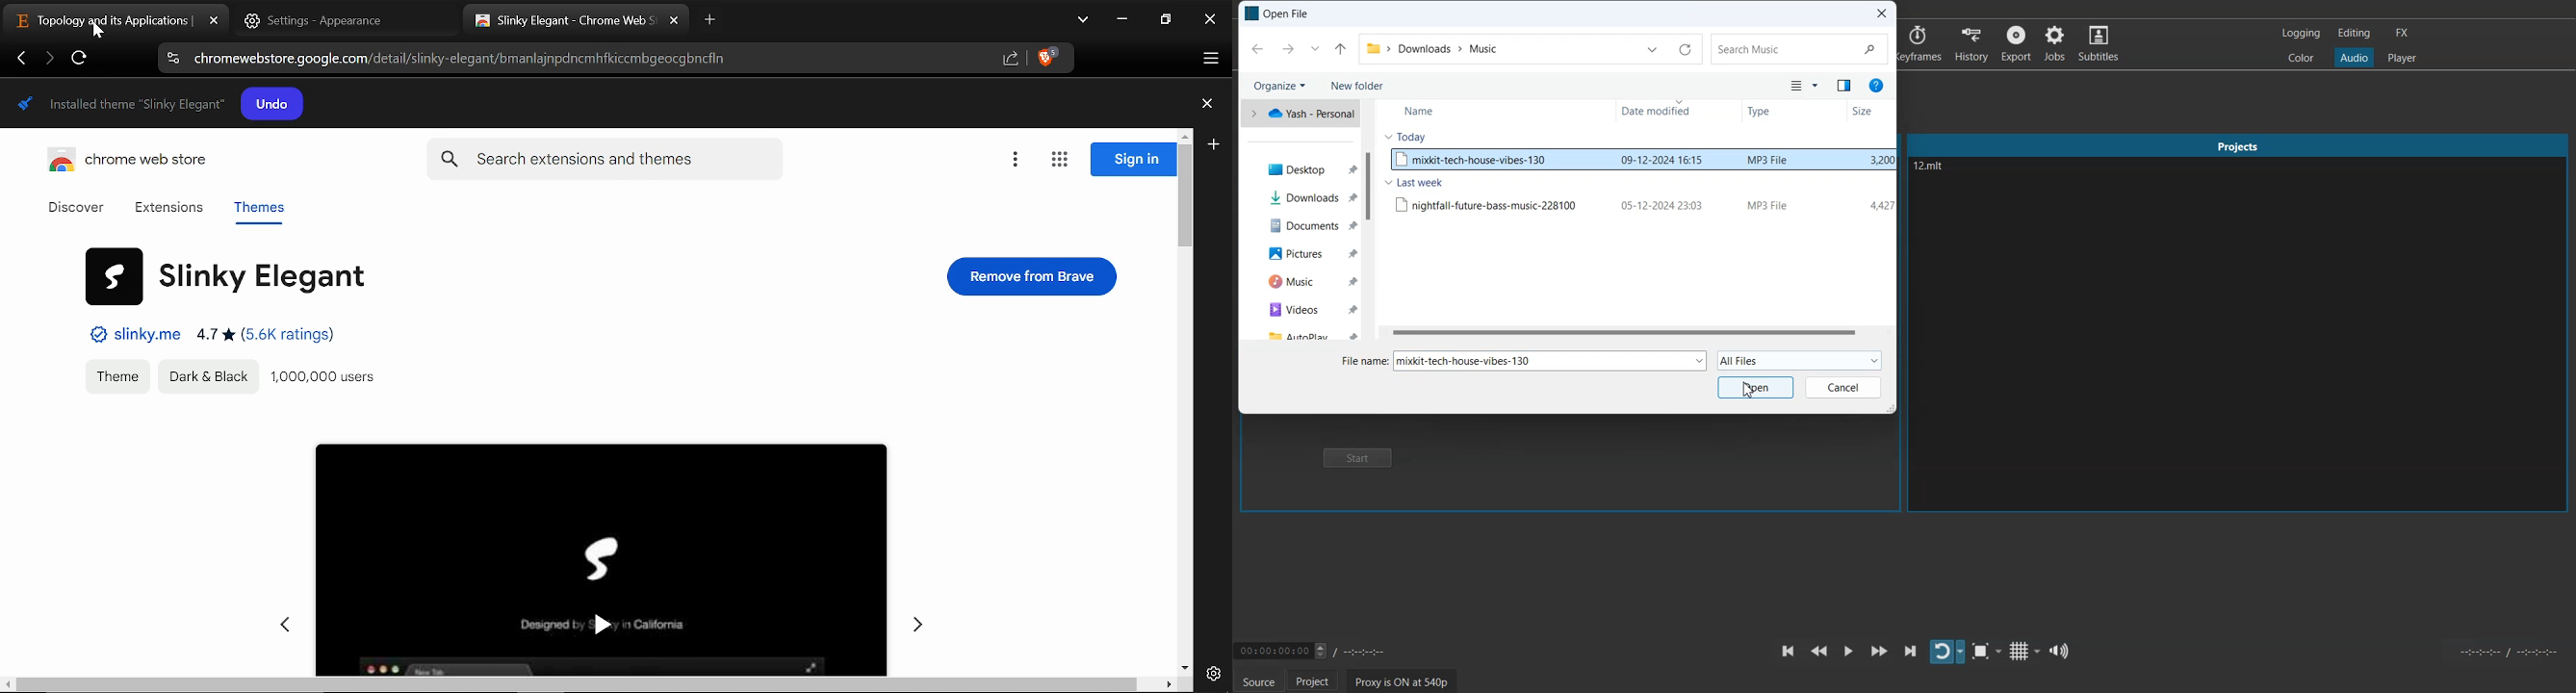 This screenshot has height=700, width=2576. What do you see at coordinates (1315, 48) in the screenshot?
I see `Recent file` at bounding box center [1315, 48].